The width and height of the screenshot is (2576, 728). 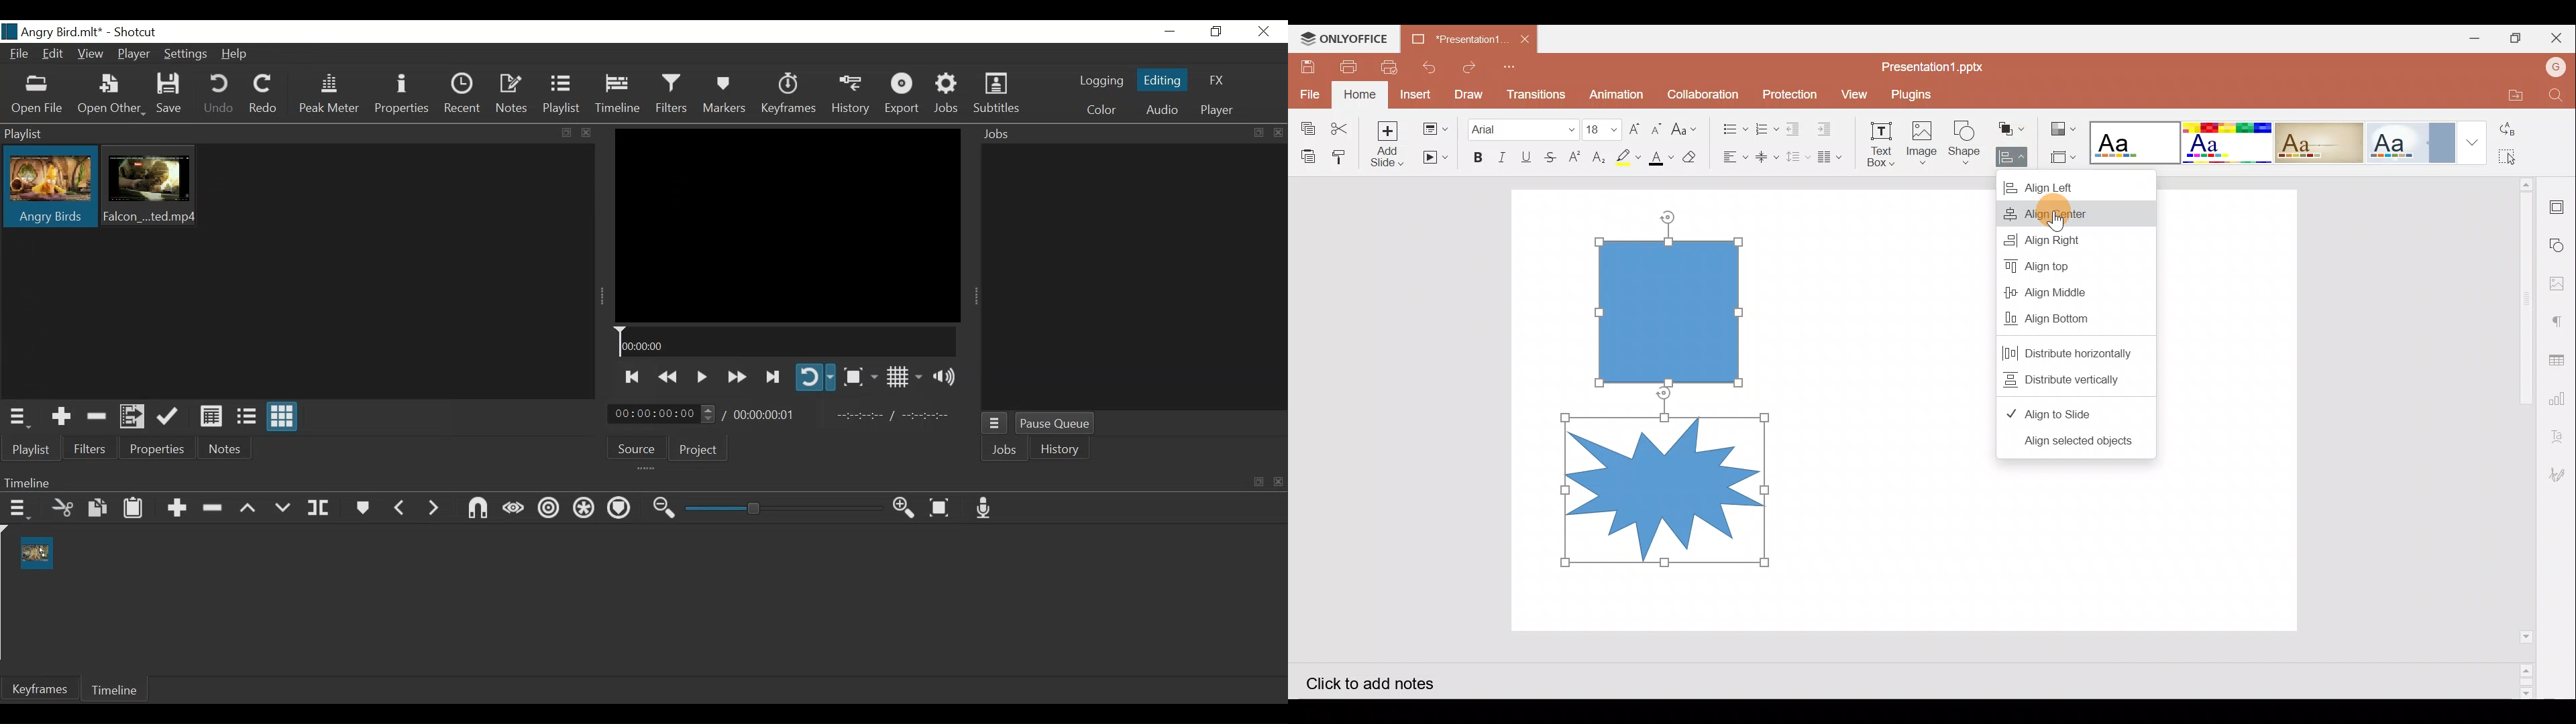 I want to click on Clip, so click(x=39, y=553).